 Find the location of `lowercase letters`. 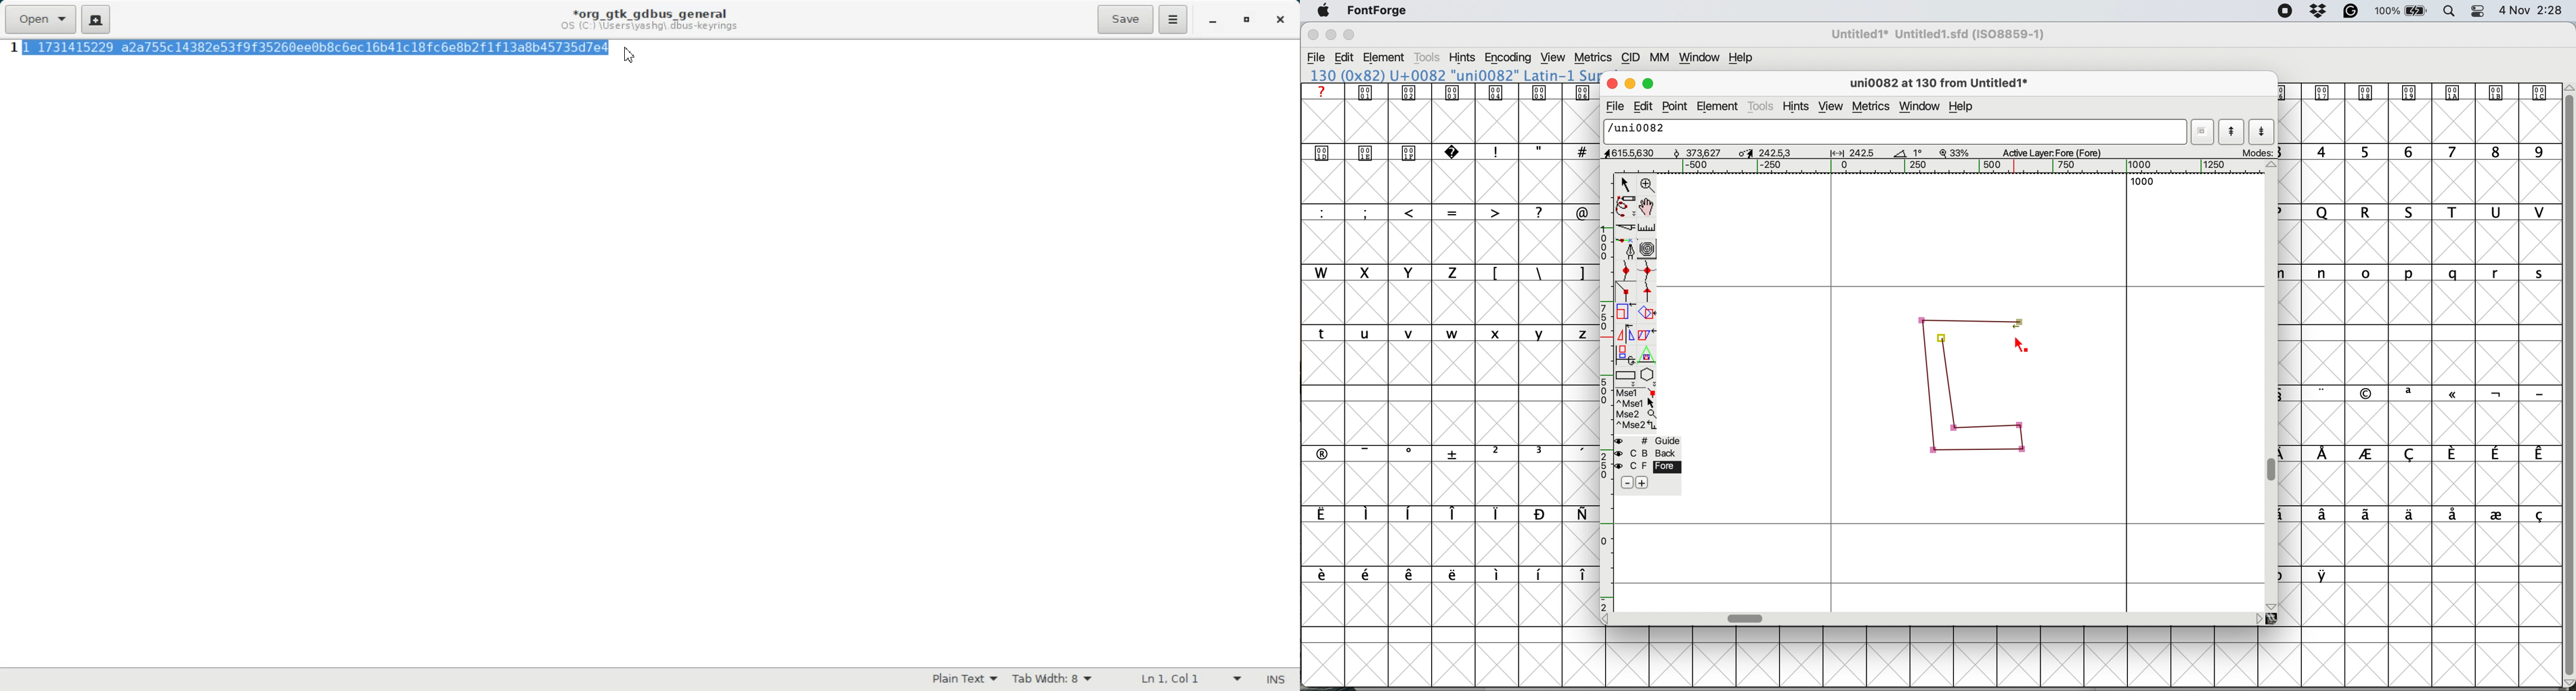

lowercase letters is located at coordinates (2428, 273).